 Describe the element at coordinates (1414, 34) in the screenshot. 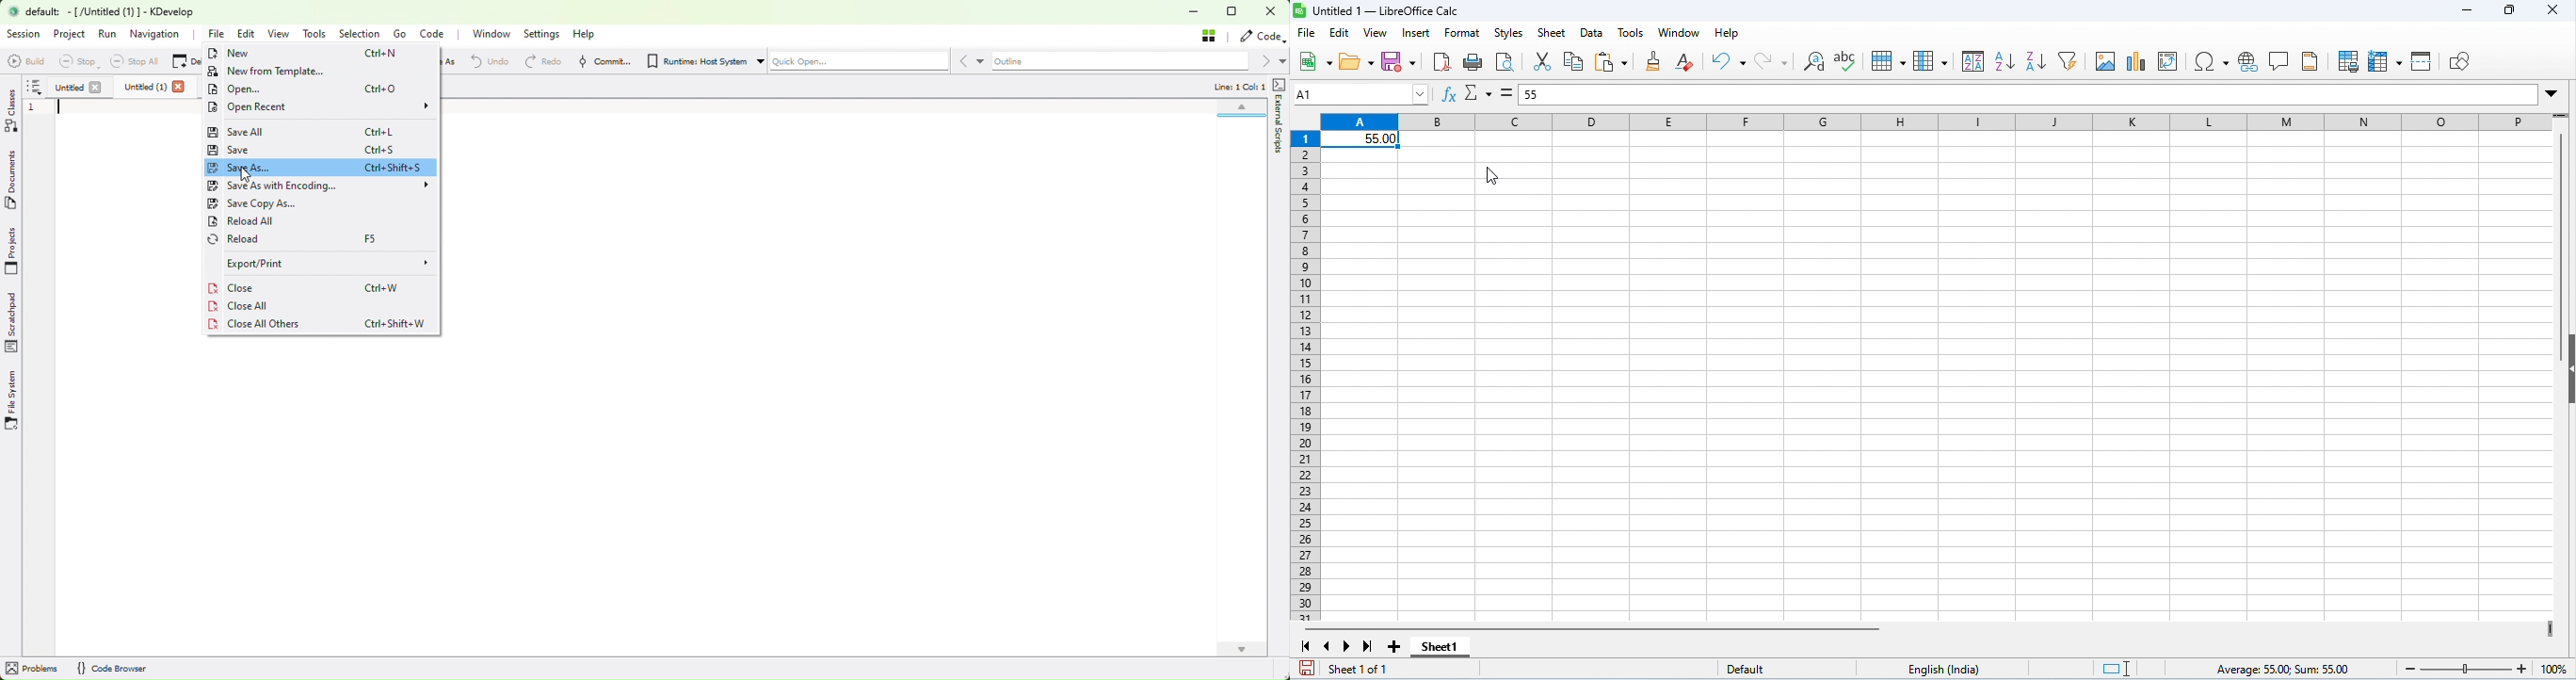

I see `insert` at that location.